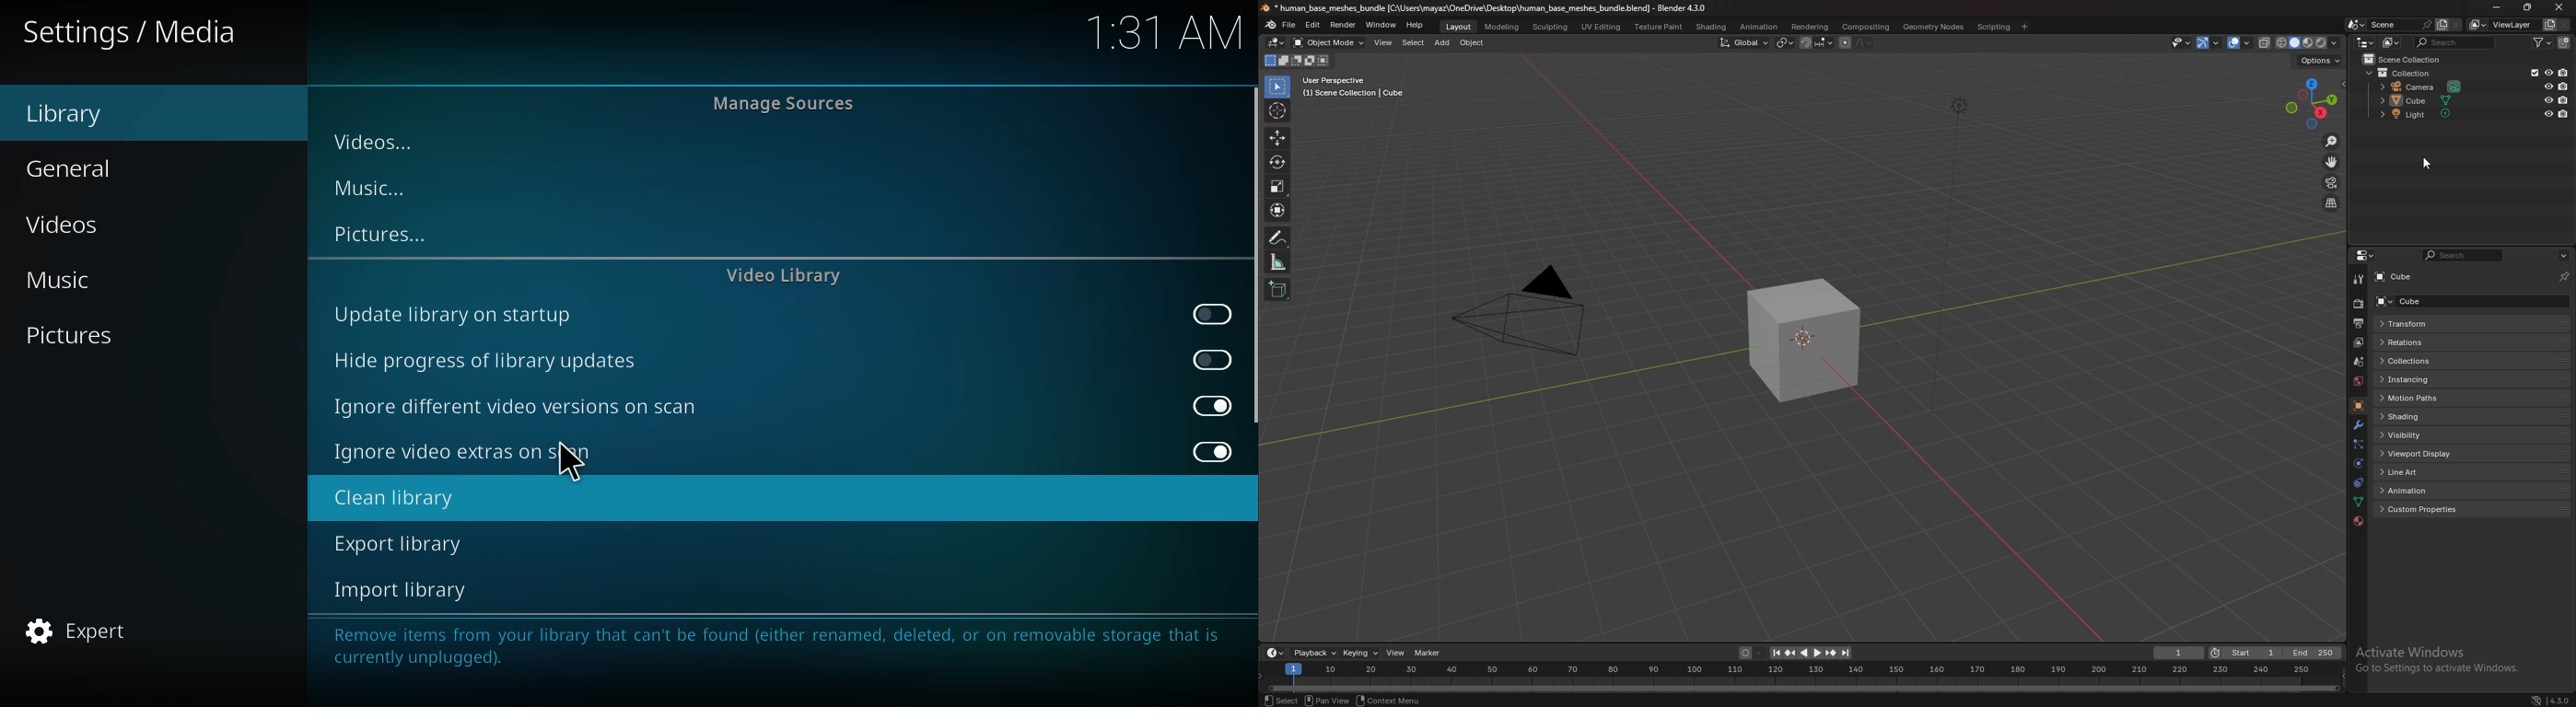  What do you see at coordinates (785, 101) in the screenshot?
I see `manage sources` at bounding box center [785, 101].